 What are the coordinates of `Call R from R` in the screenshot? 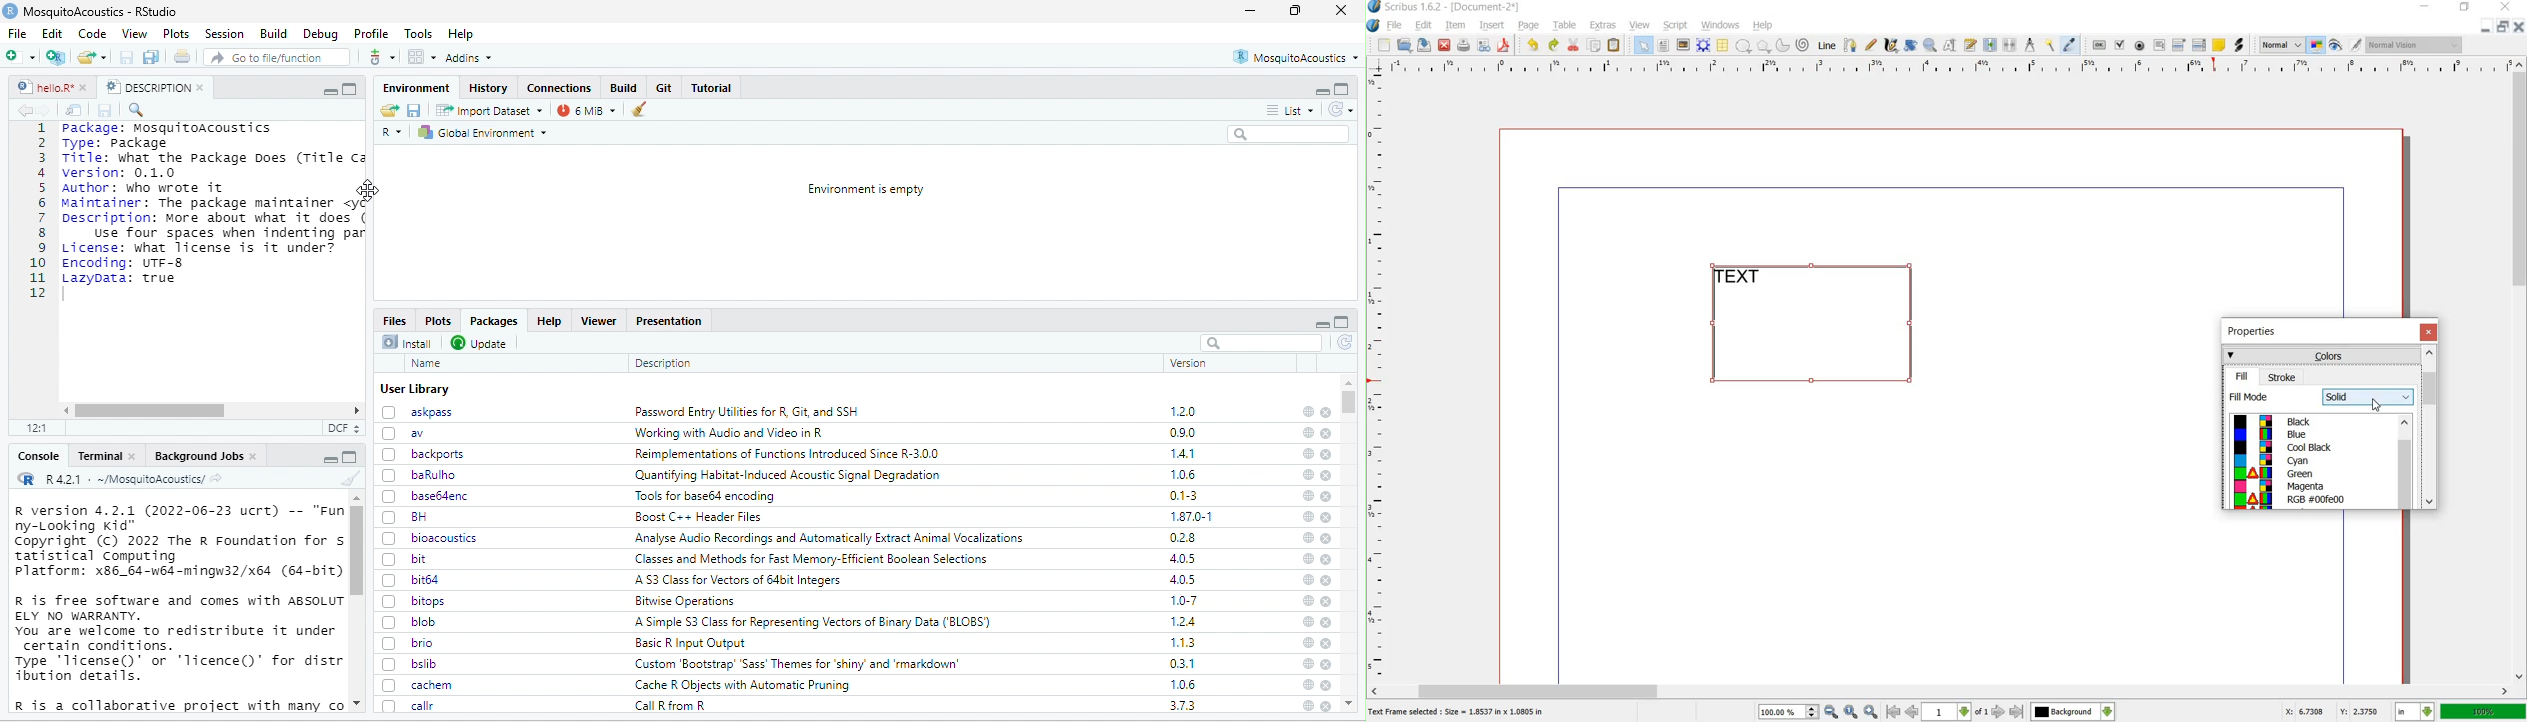 It's located at (669, 704).